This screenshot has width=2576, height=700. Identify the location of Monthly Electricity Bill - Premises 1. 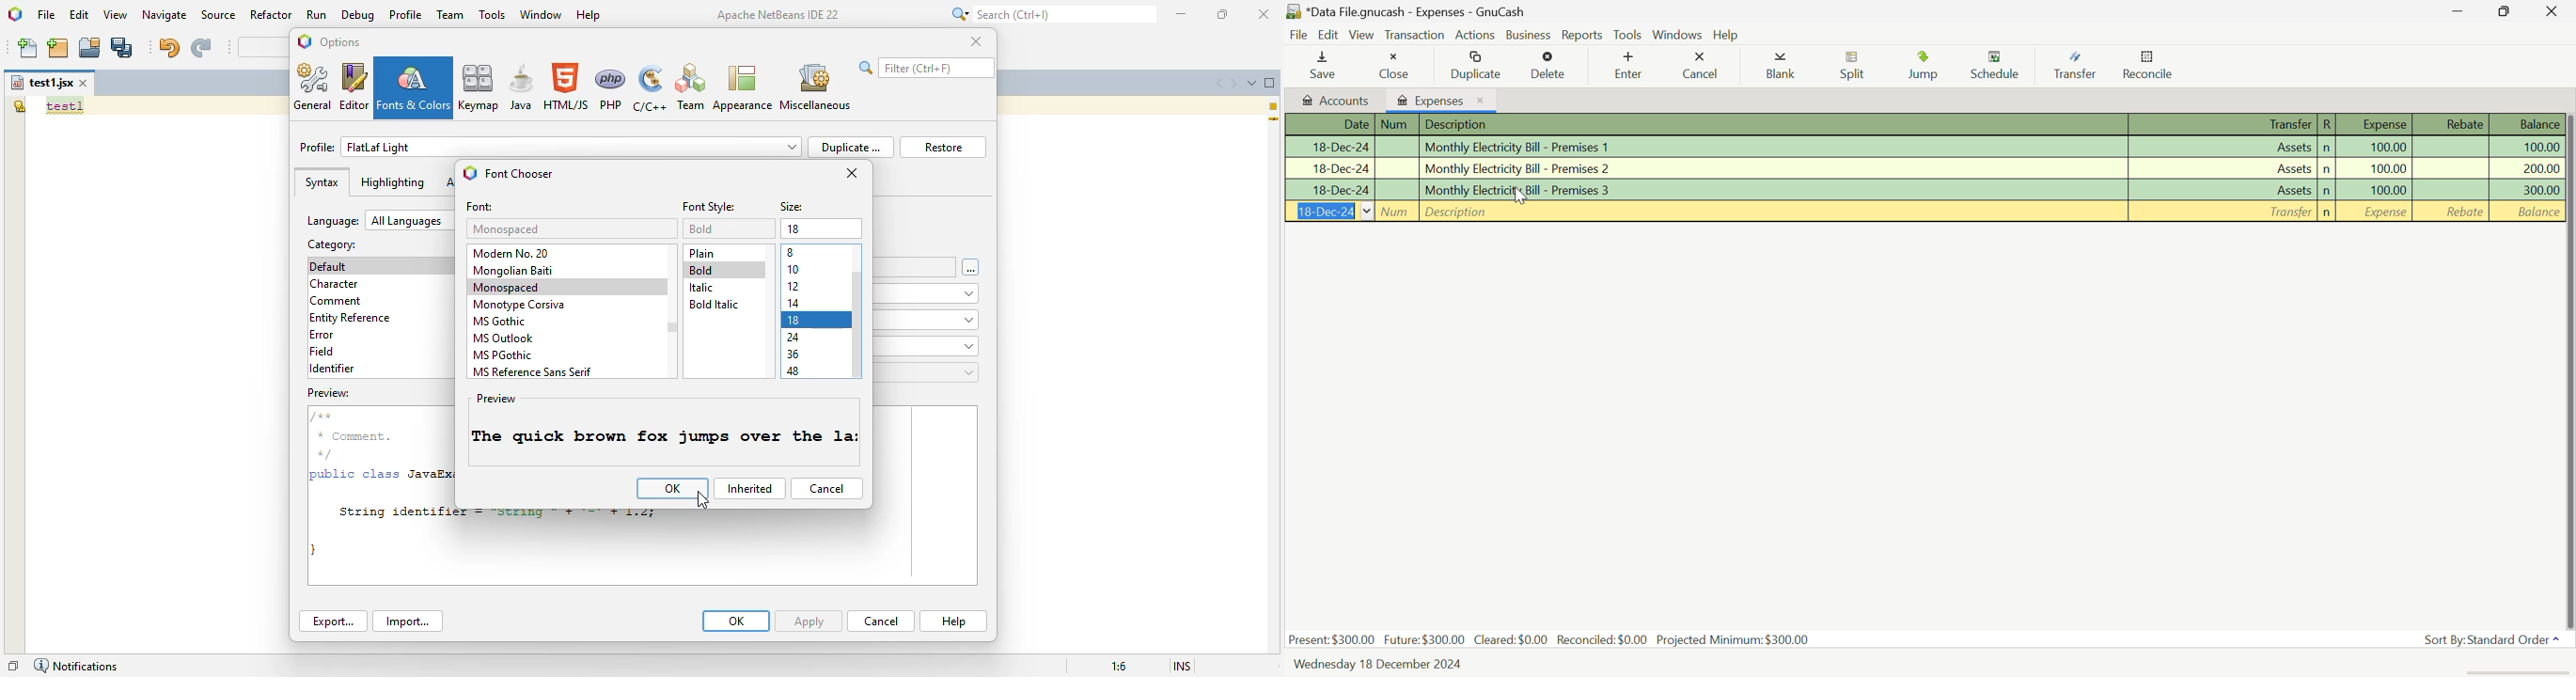
(1923, 148).